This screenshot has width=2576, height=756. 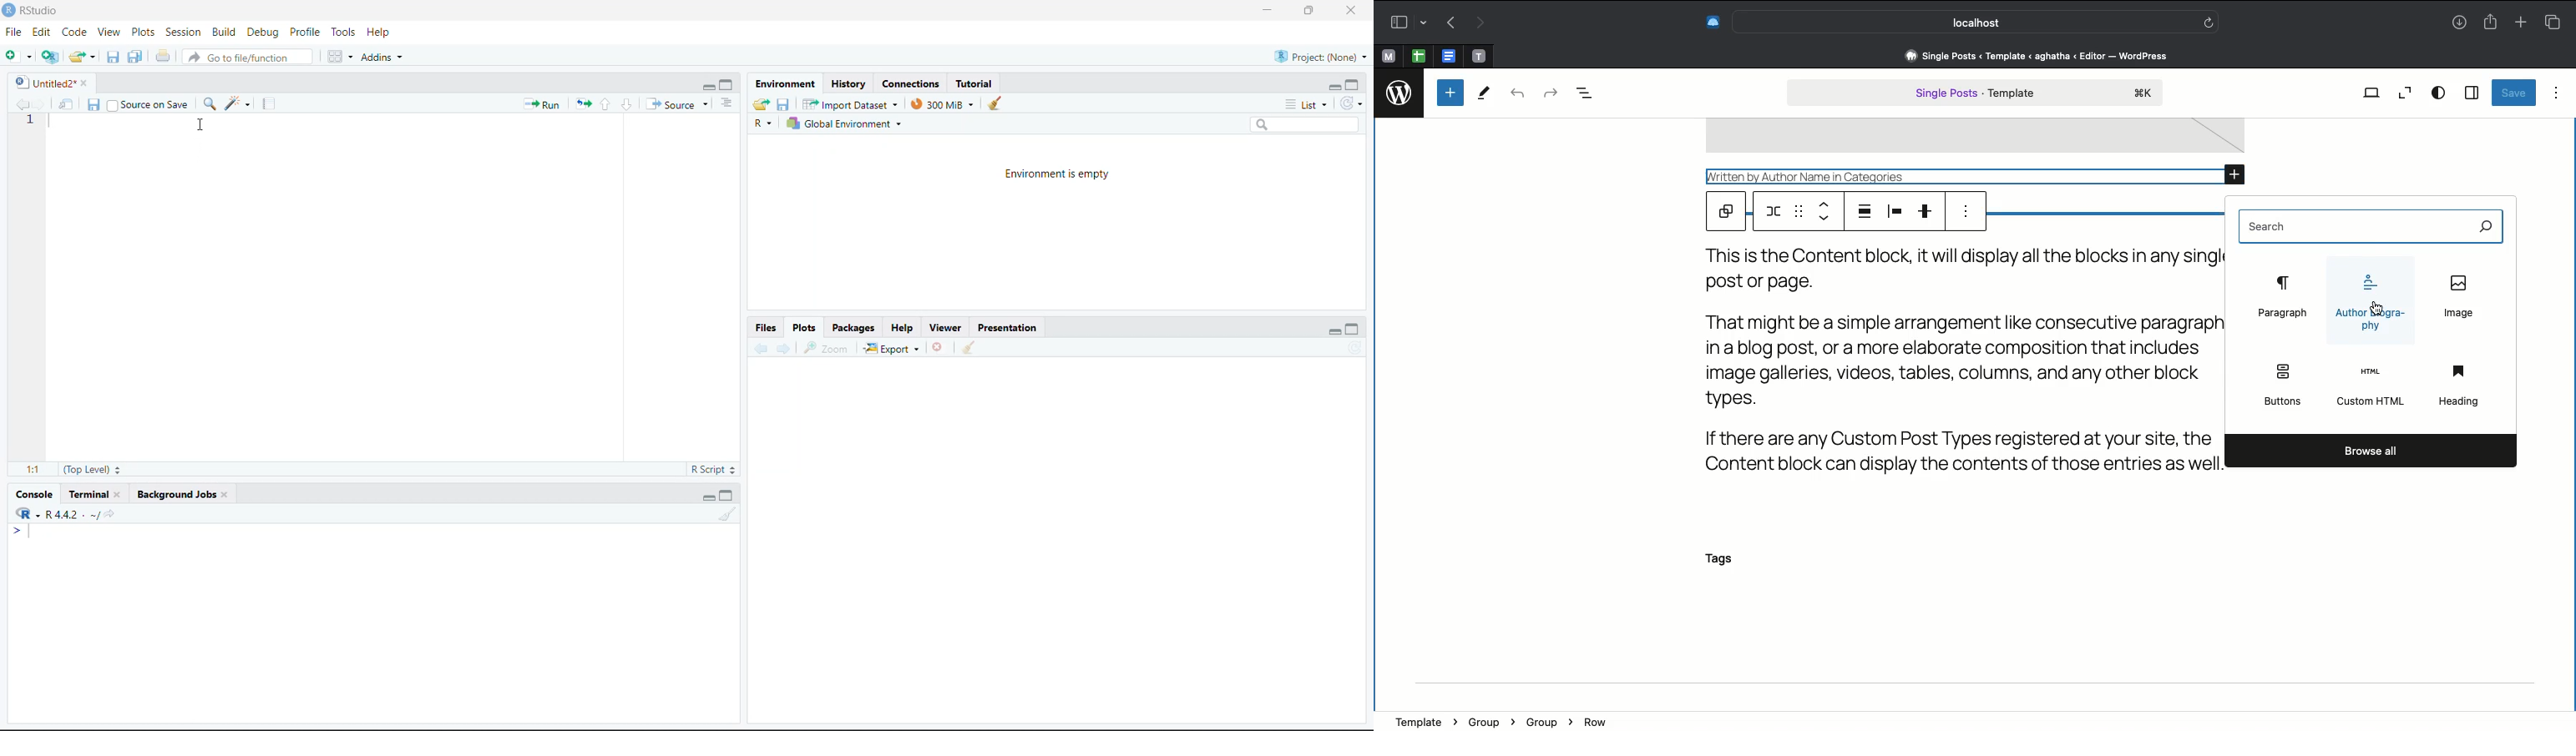 I want to click on Terminal, so click(x=94, y=495).